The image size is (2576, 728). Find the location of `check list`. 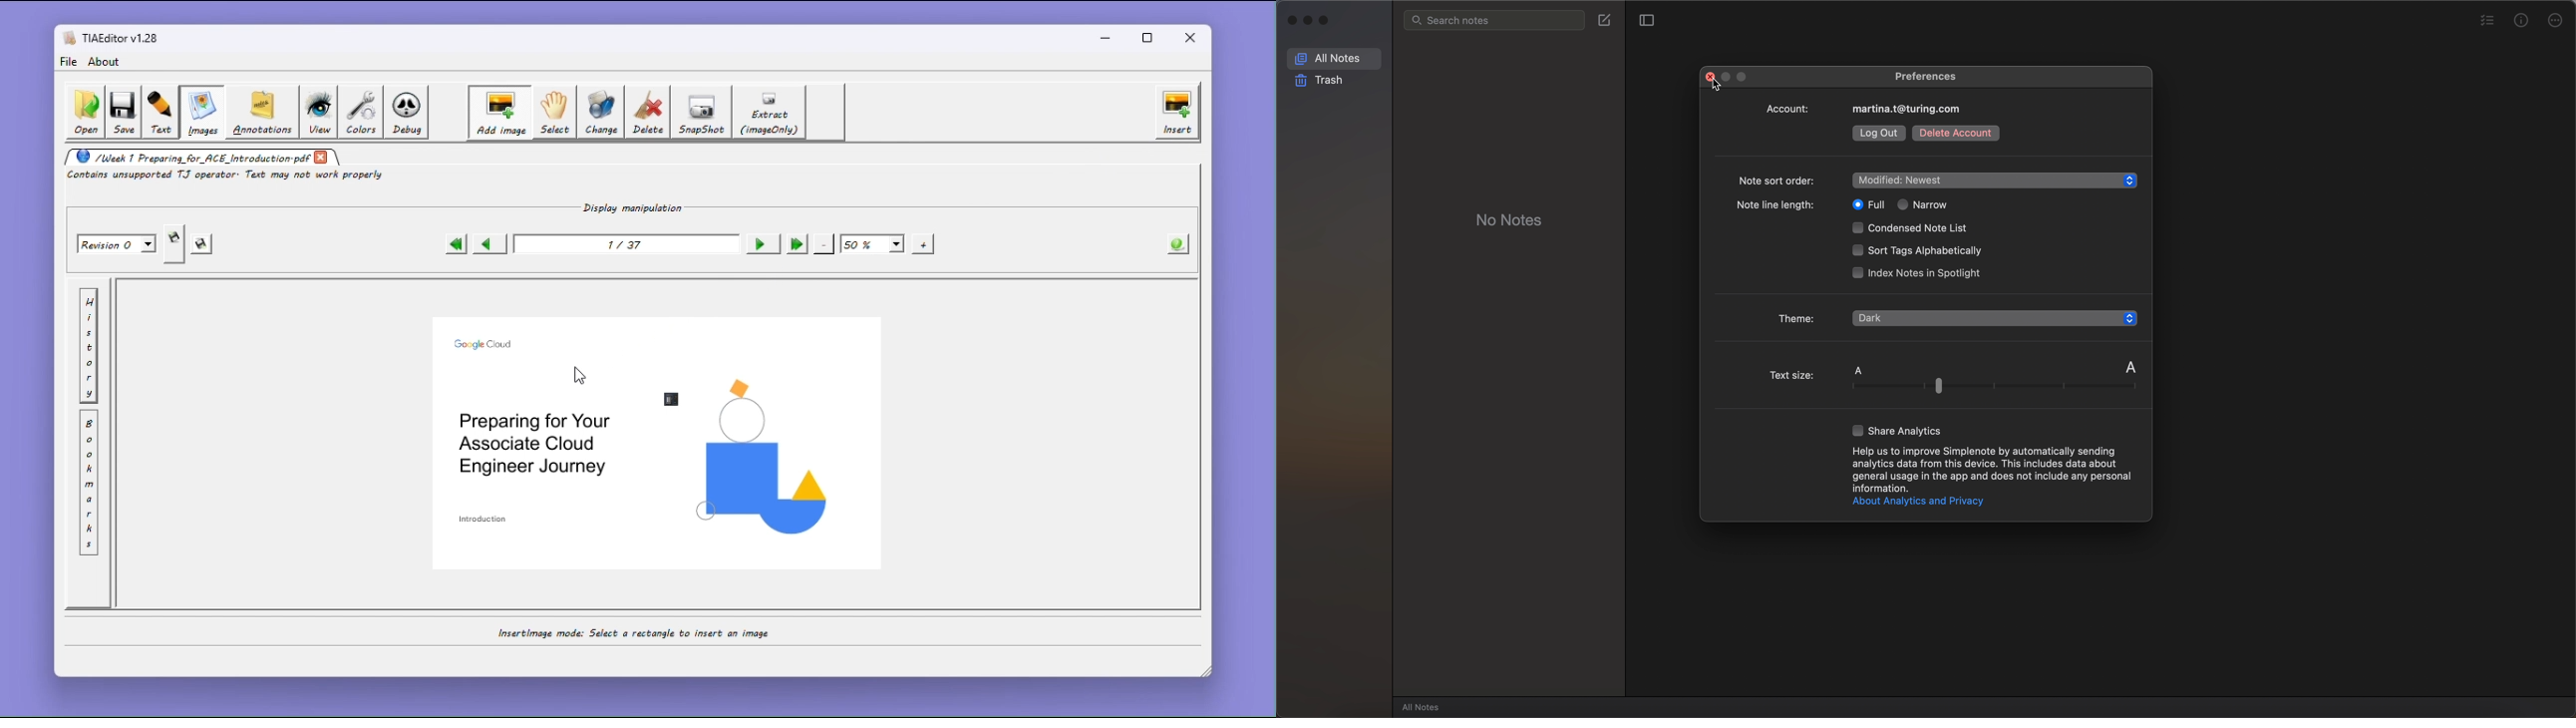

check list is located at coordinates (2487, 21).